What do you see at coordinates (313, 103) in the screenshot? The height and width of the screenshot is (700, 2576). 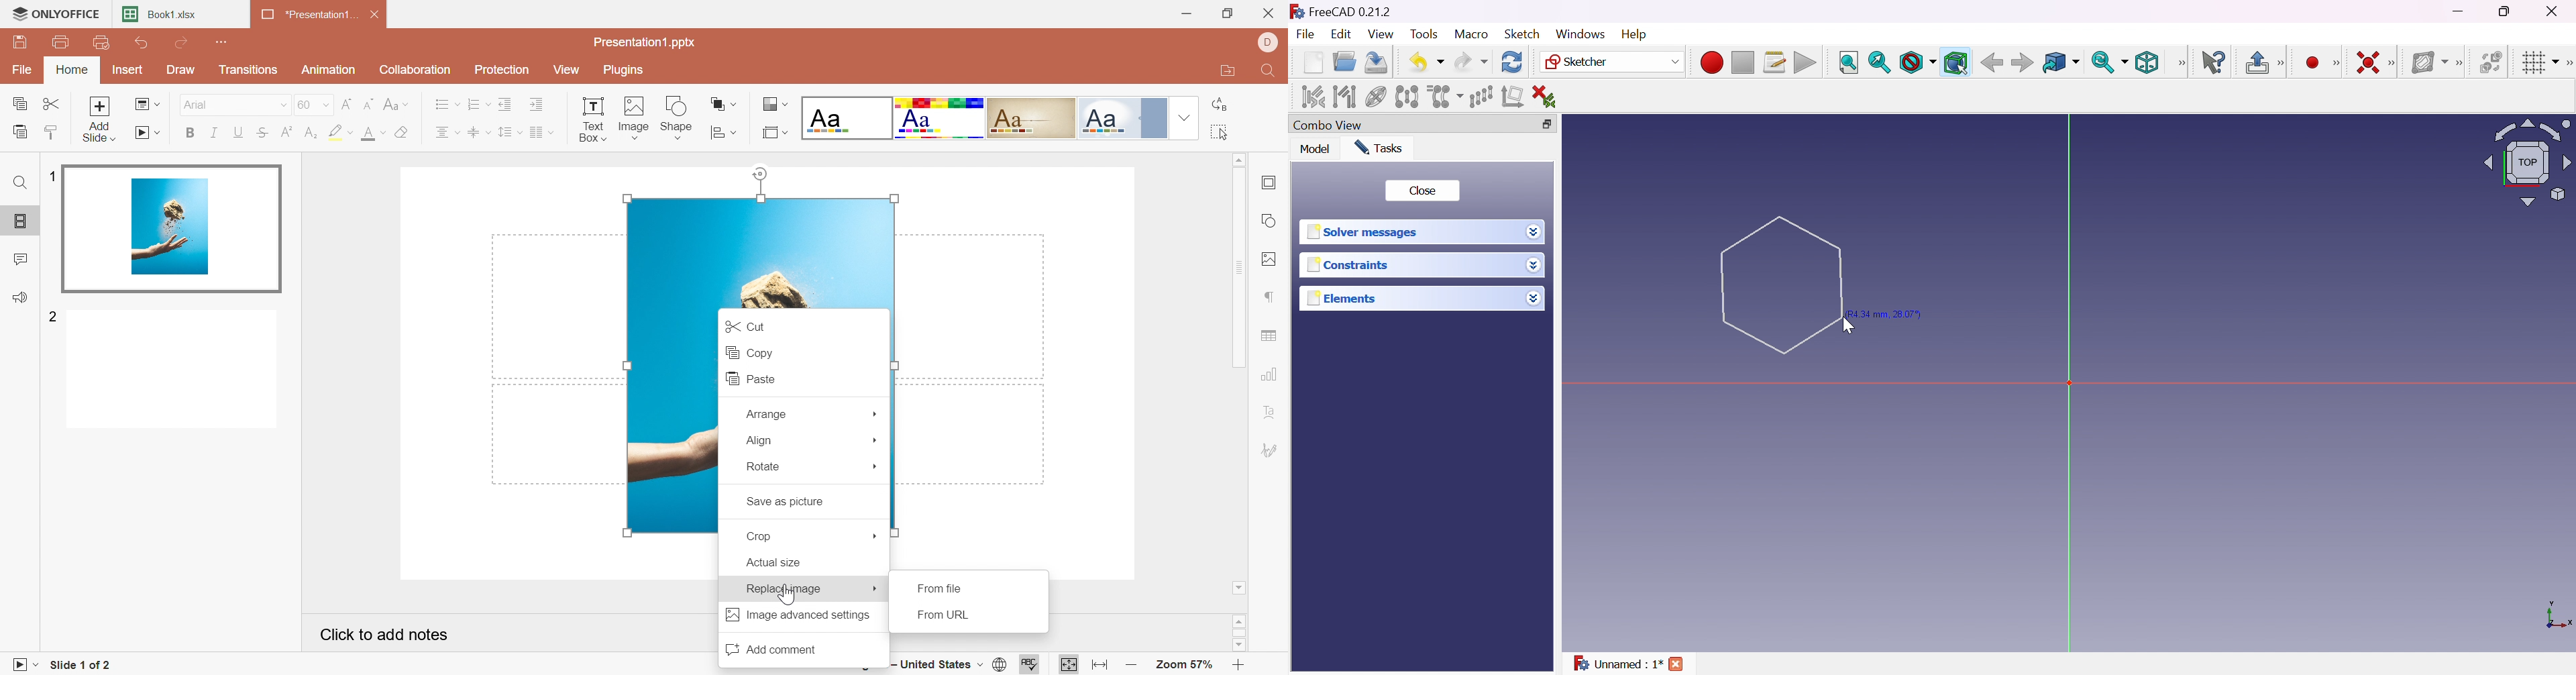 I see `60` at bounding box center [313, 103].